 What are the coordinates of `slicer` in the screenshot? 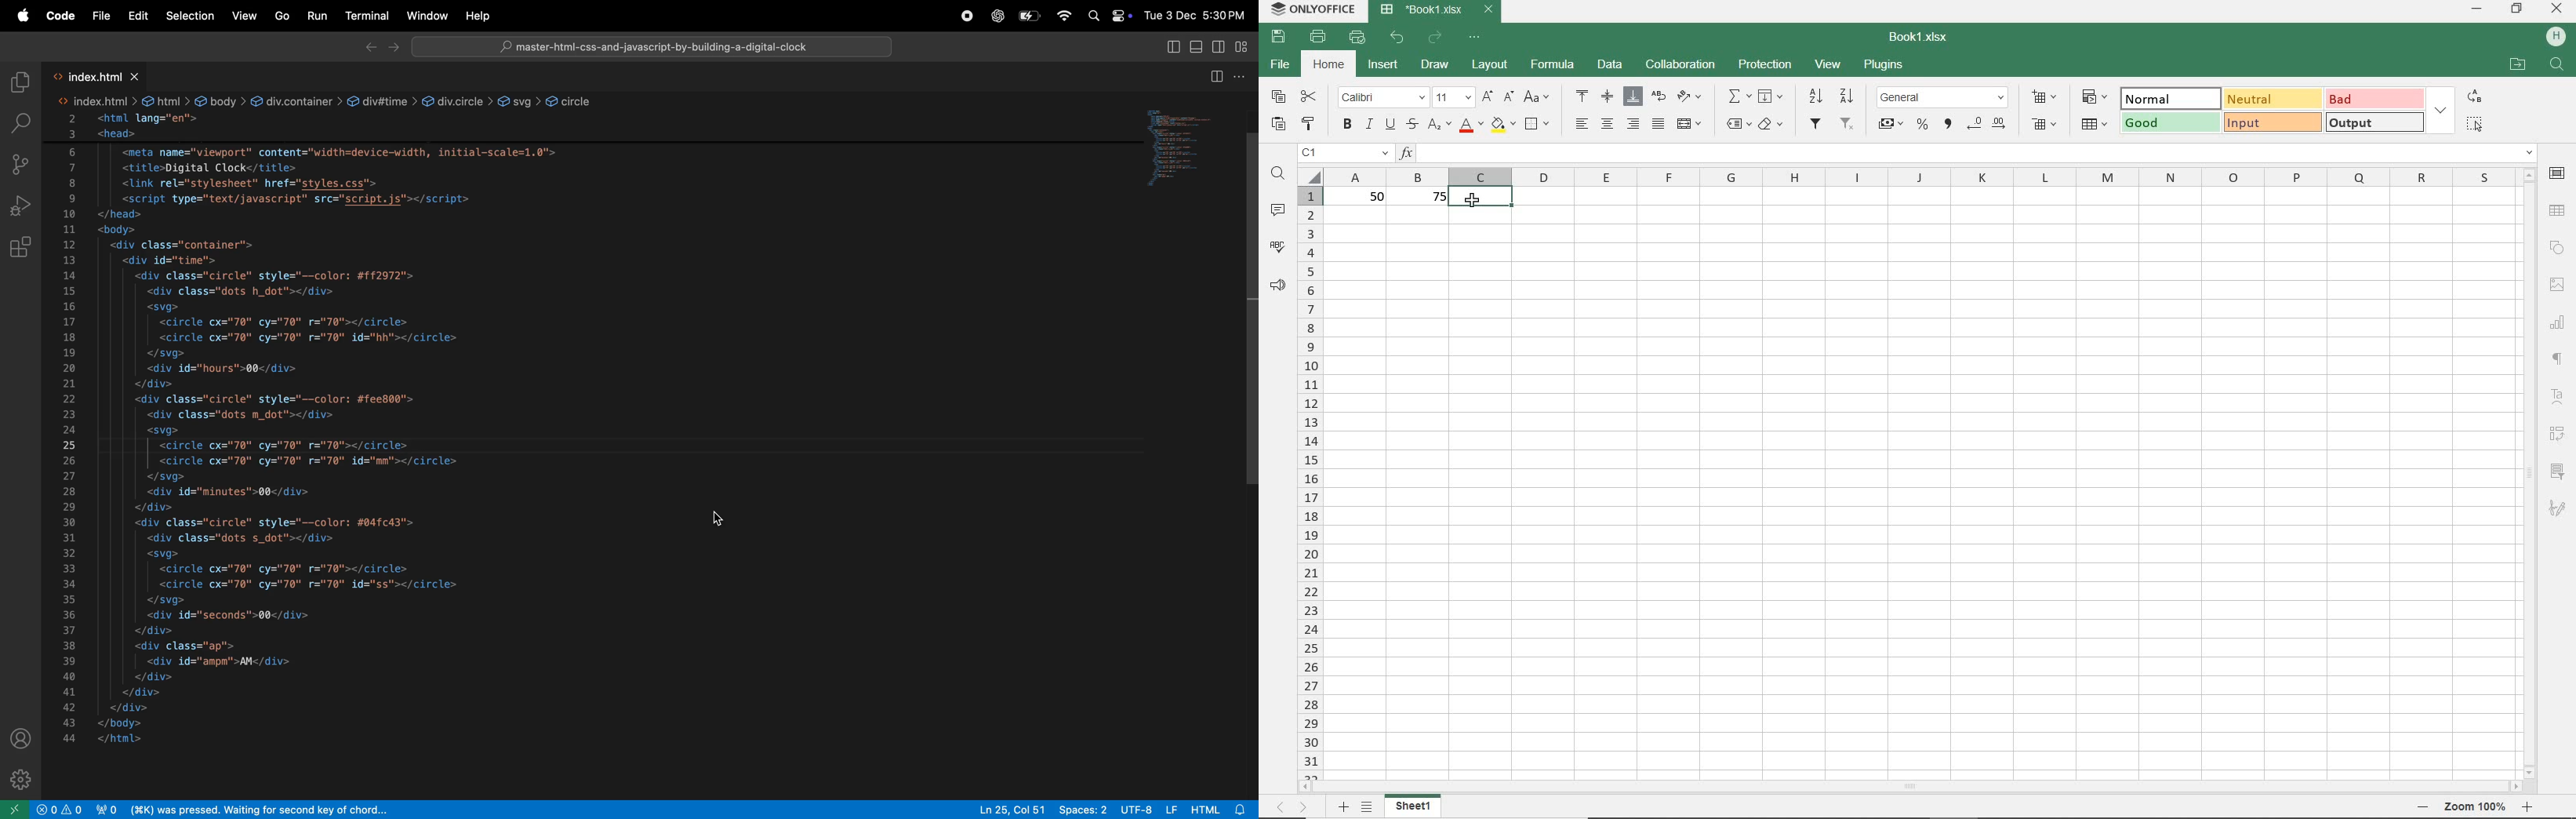 It's located at (2560, 471).